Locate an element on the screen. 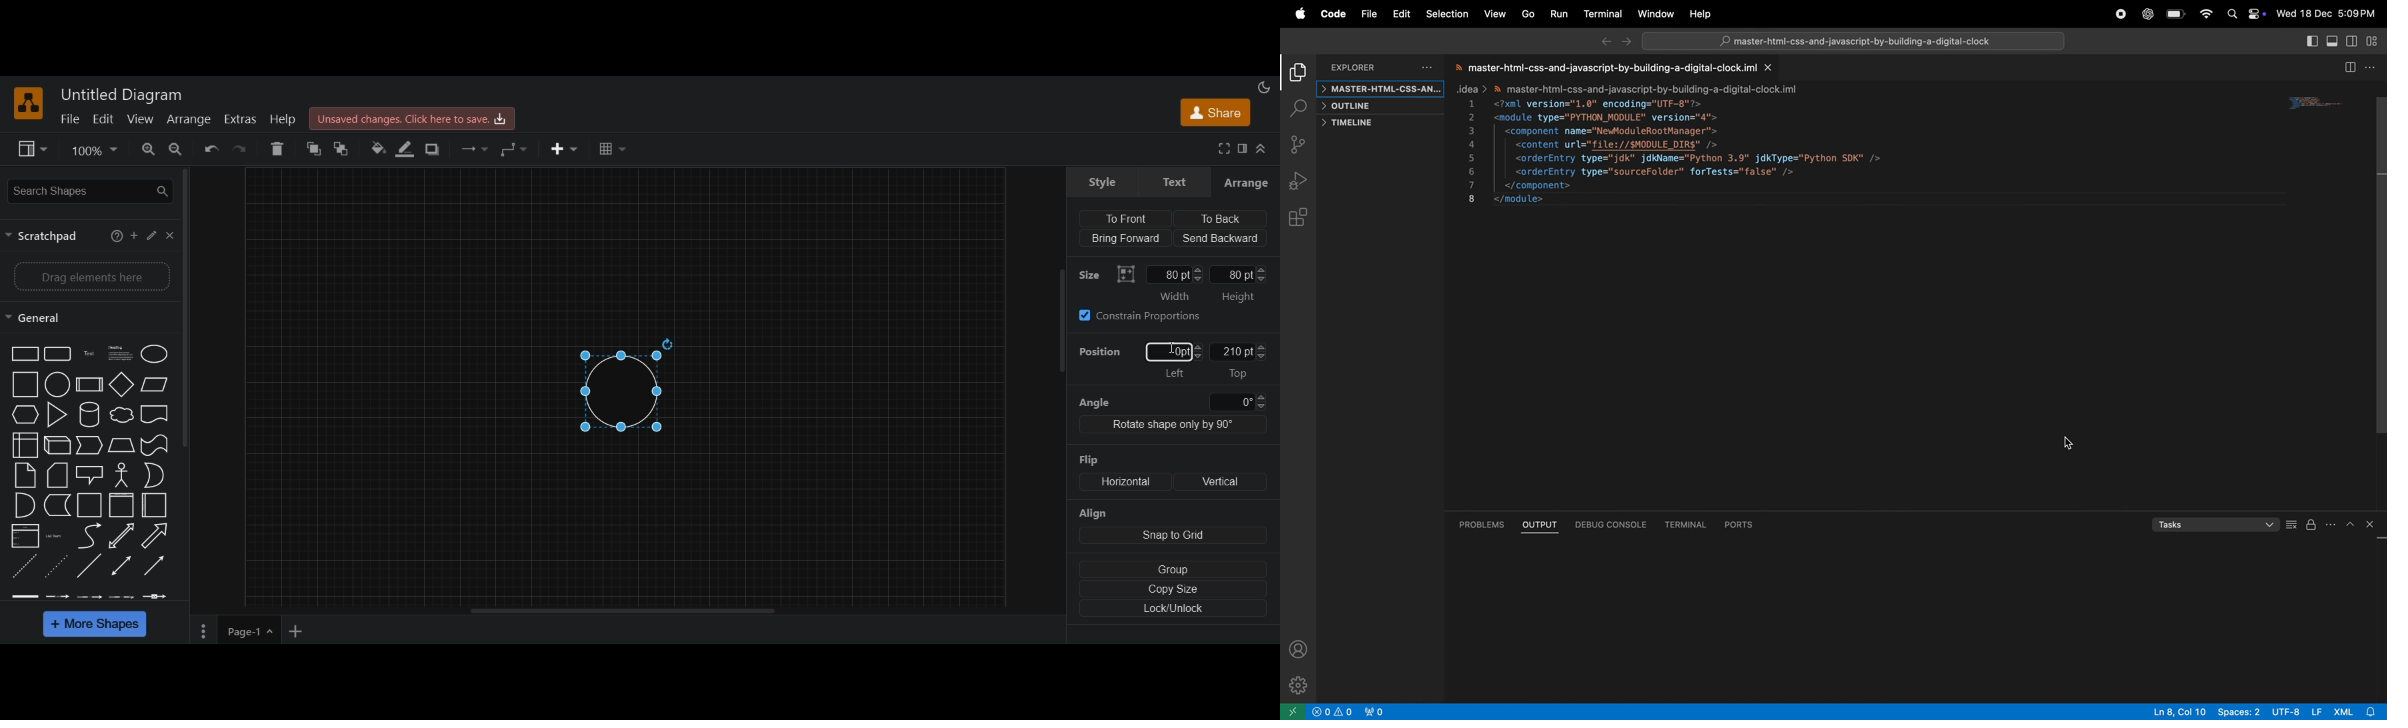 The image size is (2408, 728). shadow is located at coordinates (435, 150).